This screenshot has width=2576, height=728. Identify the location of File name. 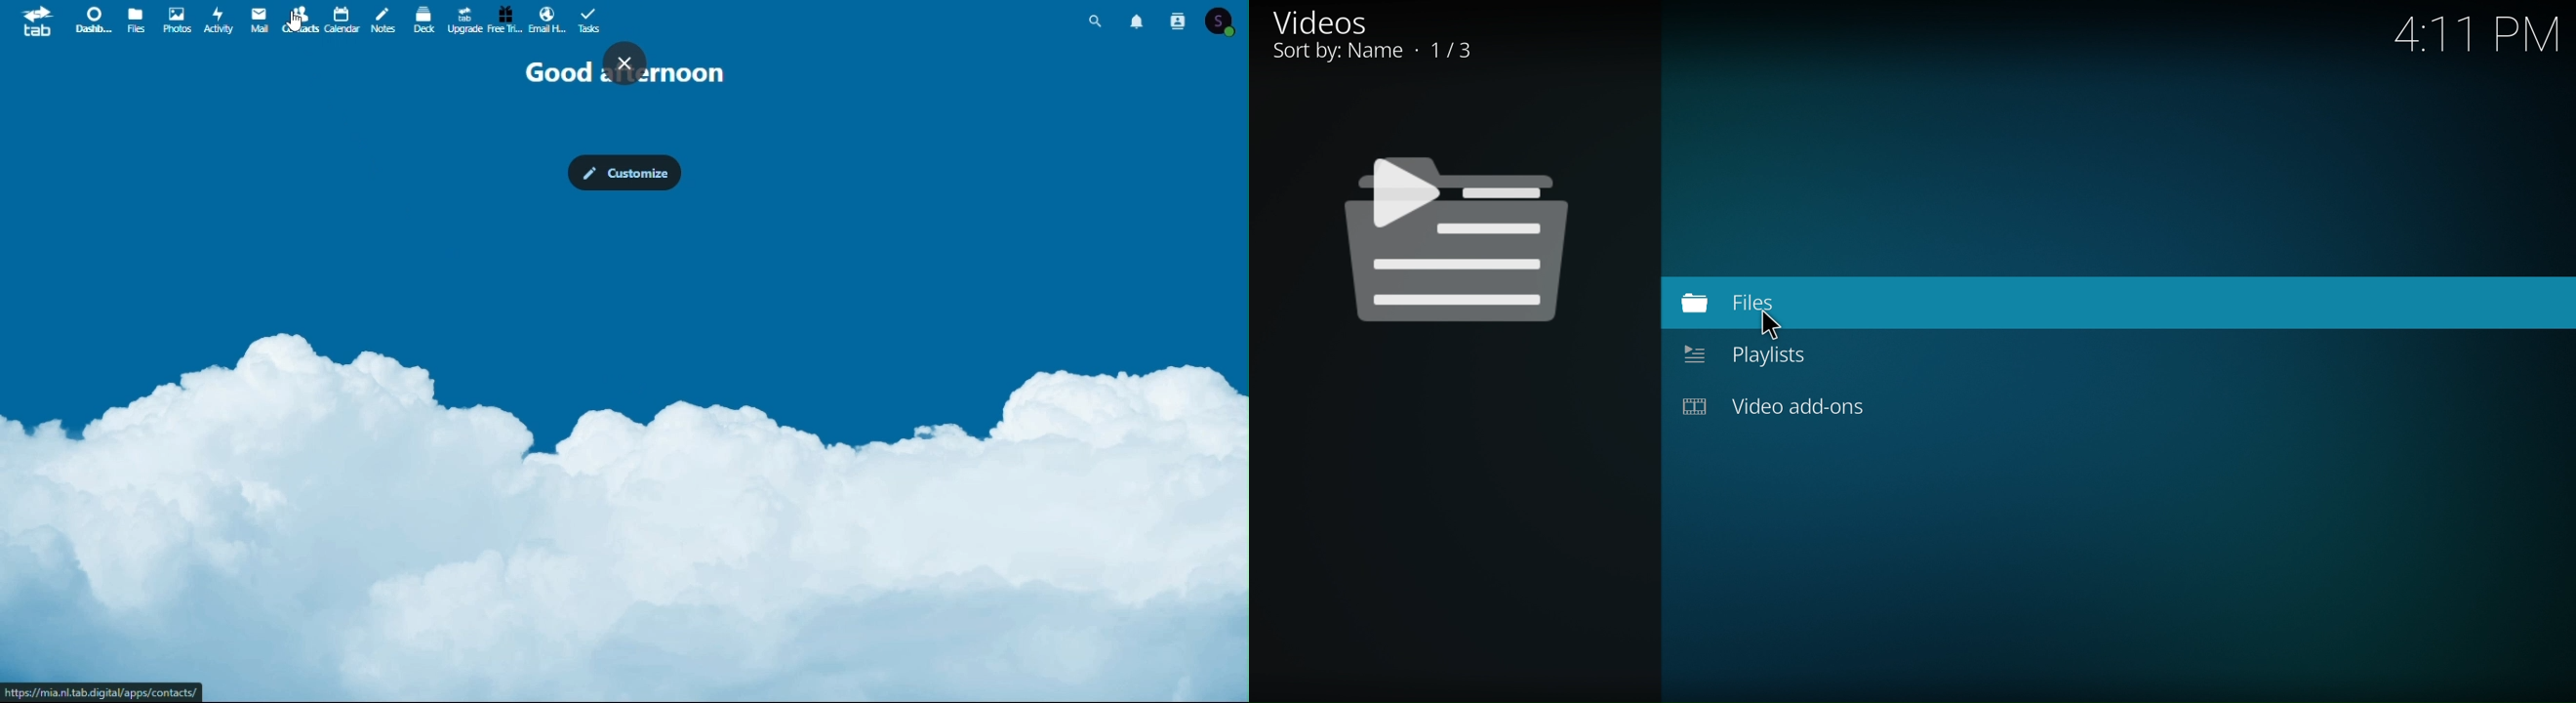
(1374, 35).